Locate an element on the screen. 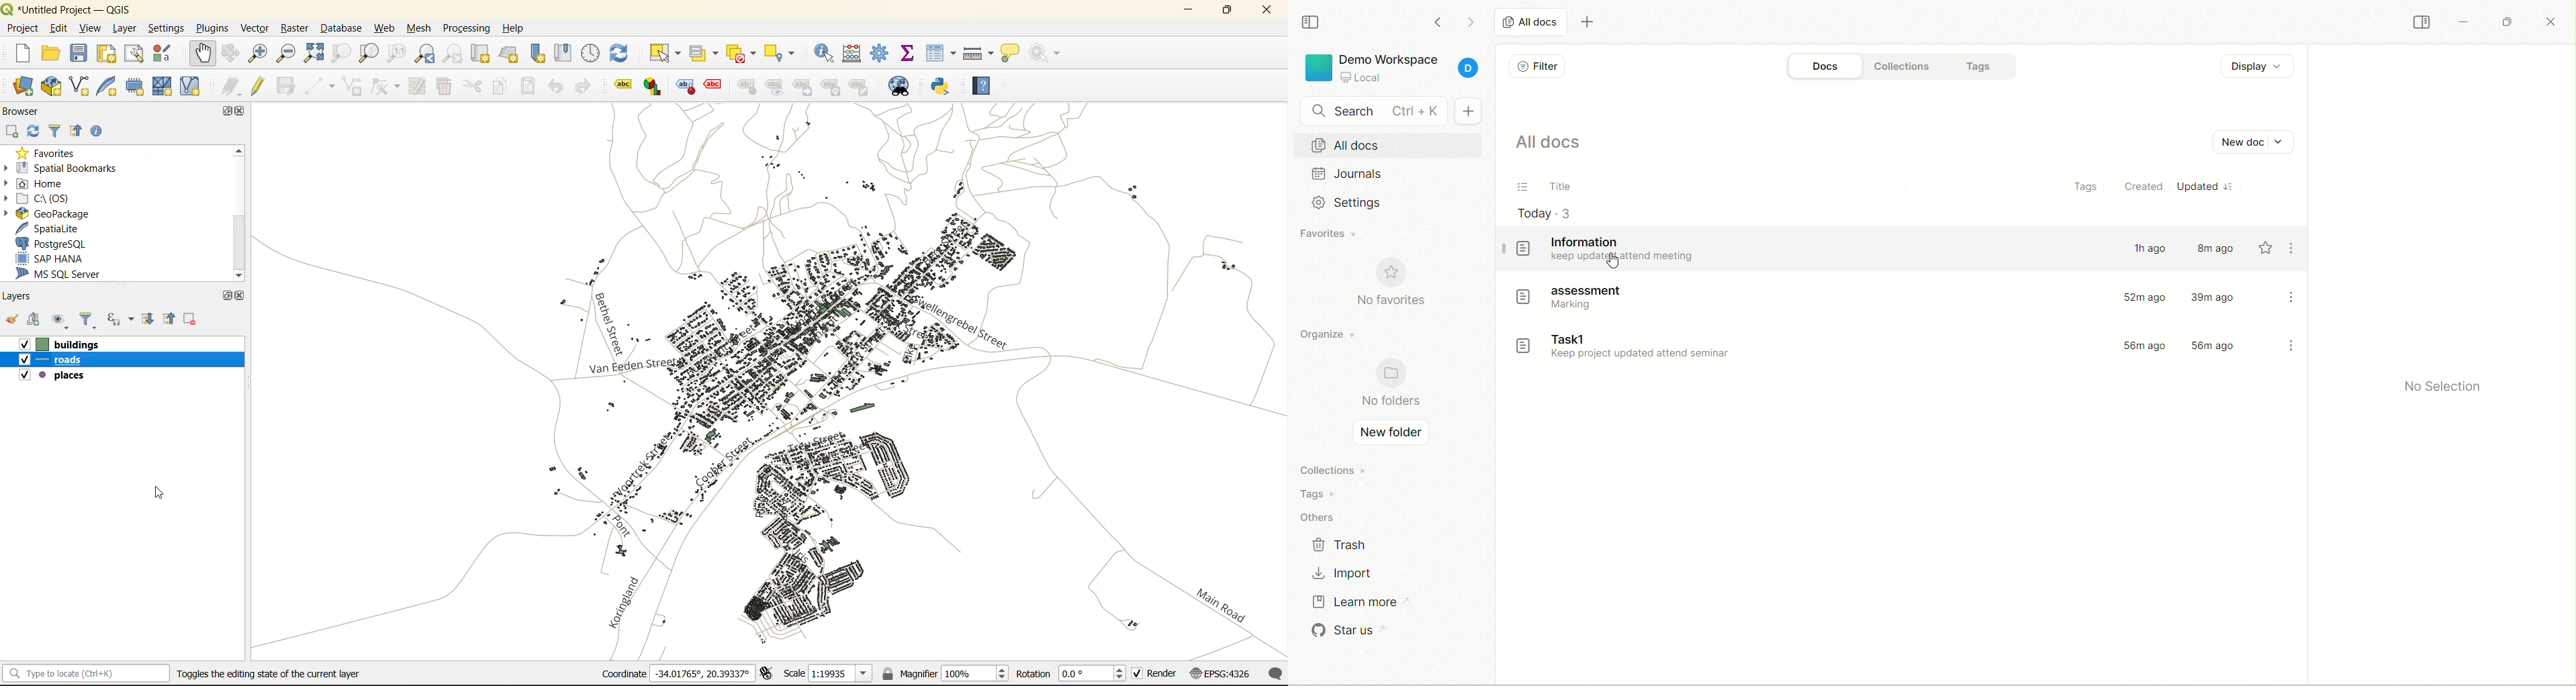  trash is located at coordinates (1345, 545).